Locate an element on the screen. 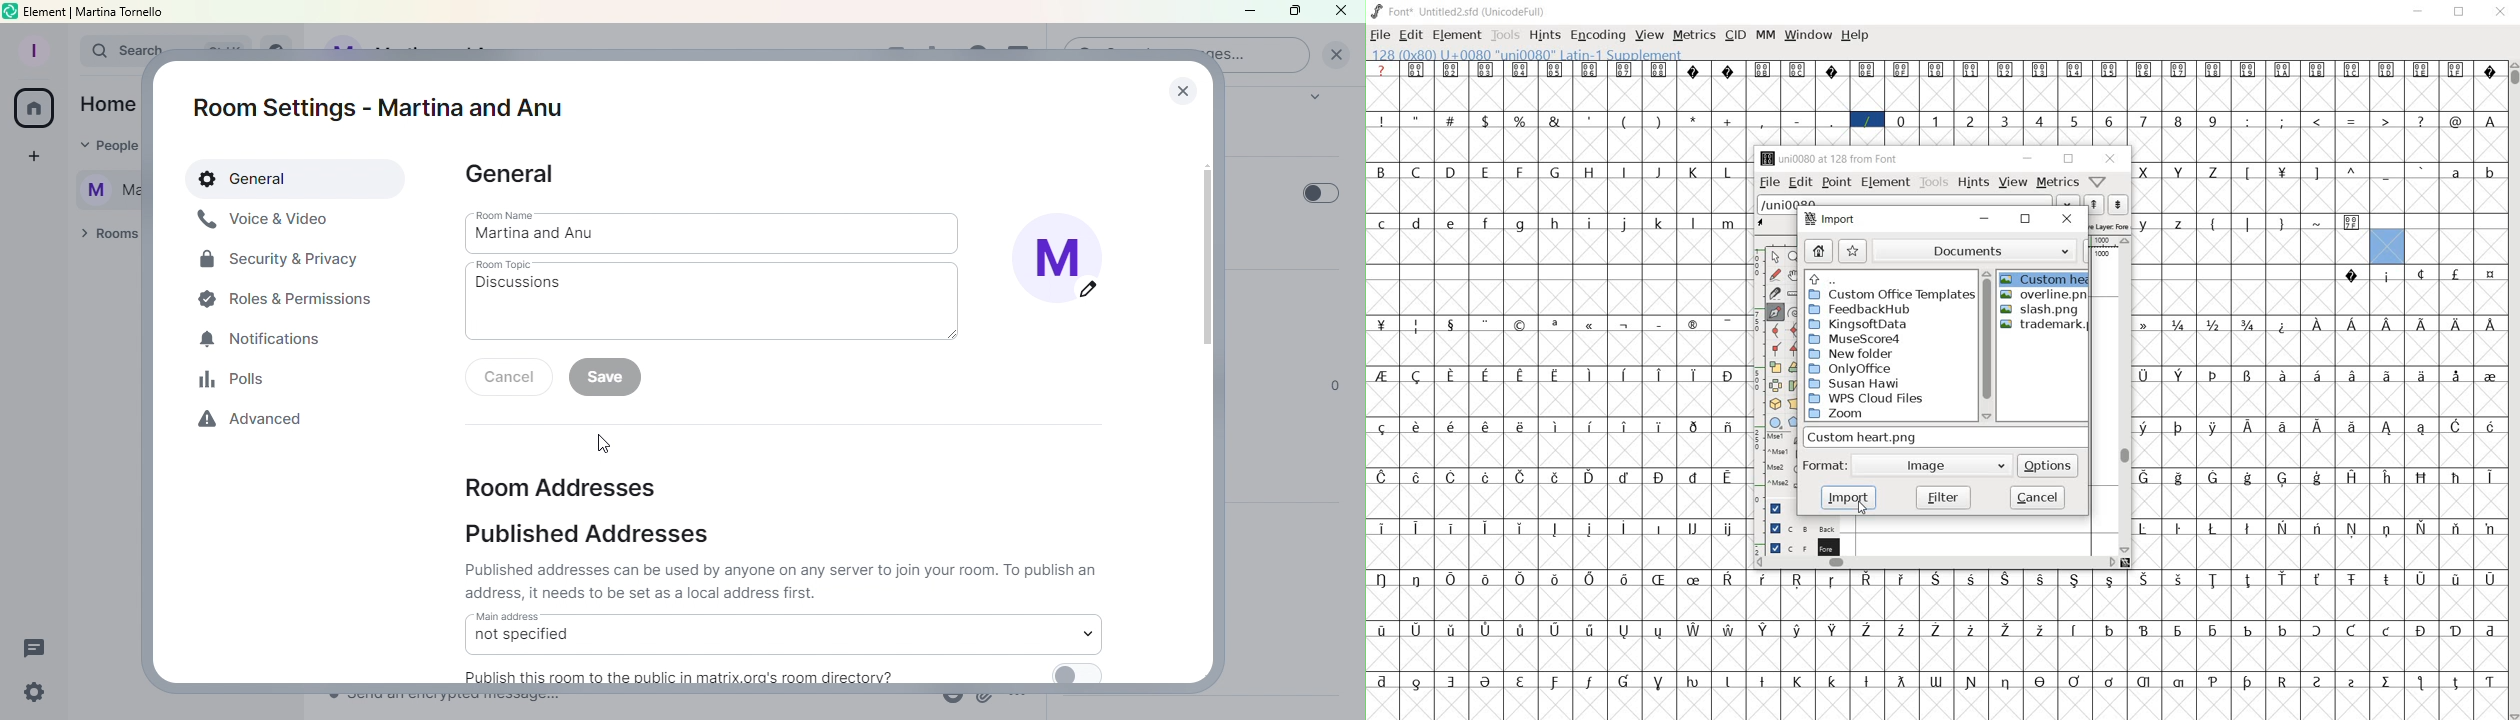  glyph is located at coordinates (2039, 120).